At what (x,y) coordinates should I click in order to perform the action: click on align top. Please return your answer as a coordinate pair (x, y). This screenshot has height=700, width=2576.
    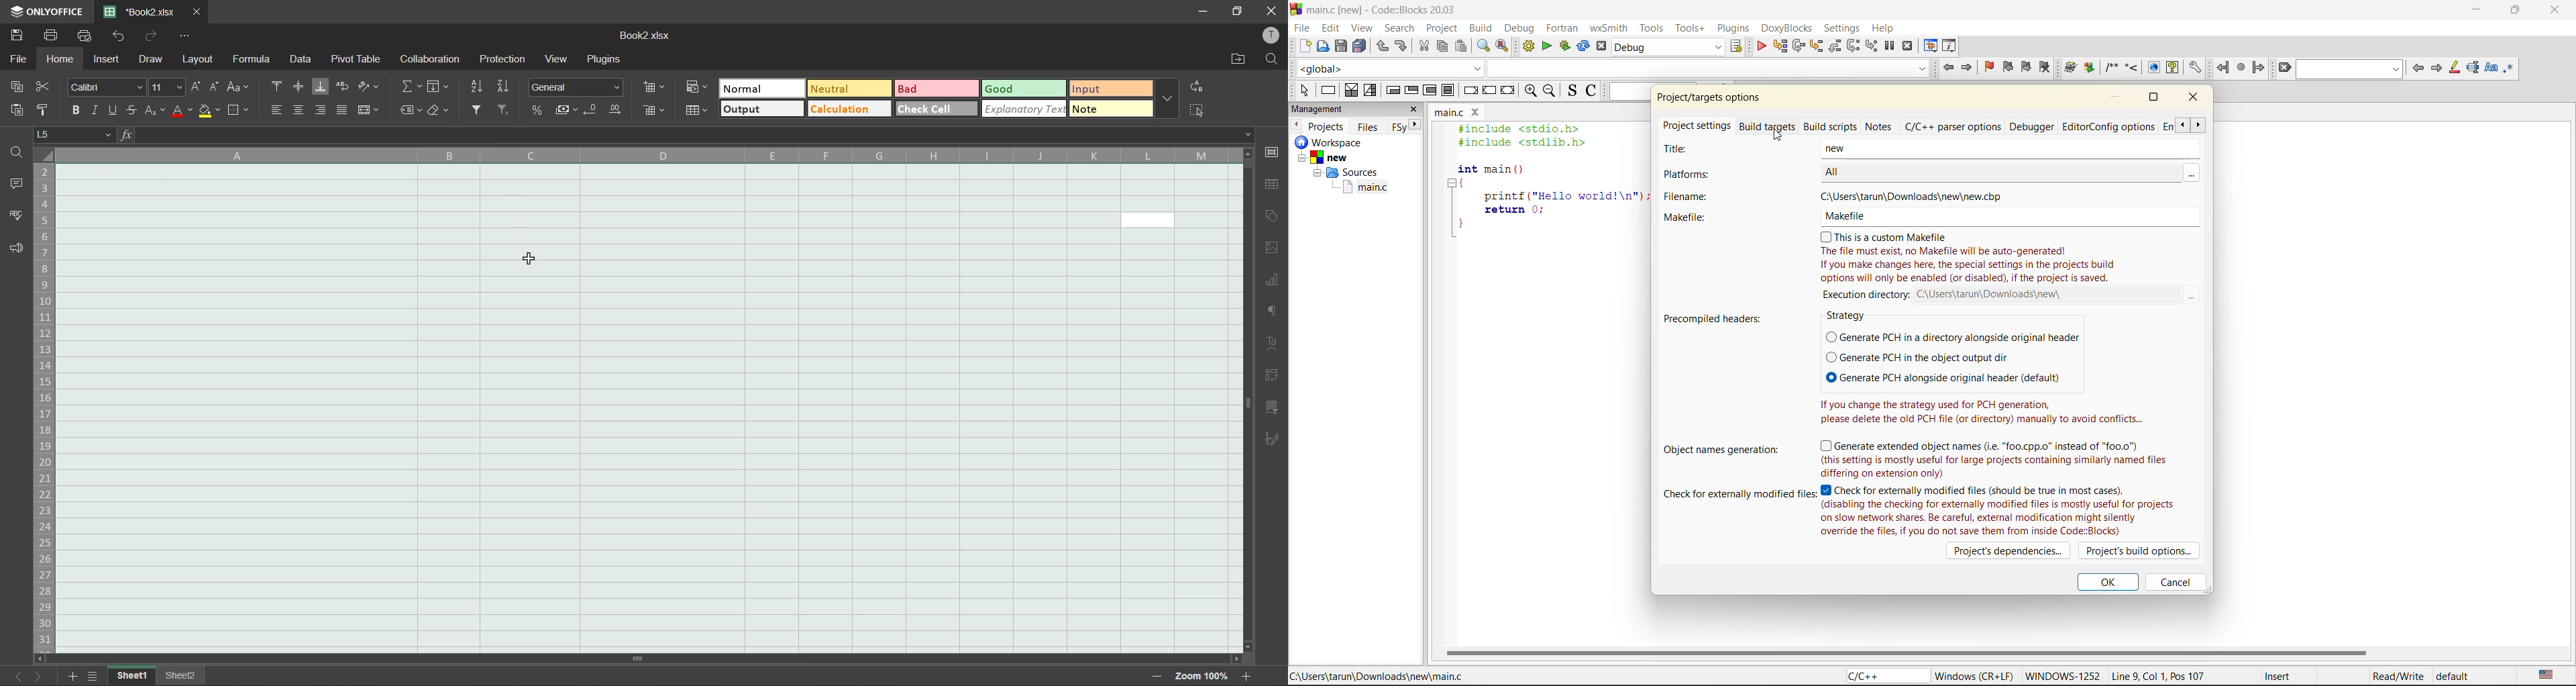
    Looking at the image, I should click on (276, 87).